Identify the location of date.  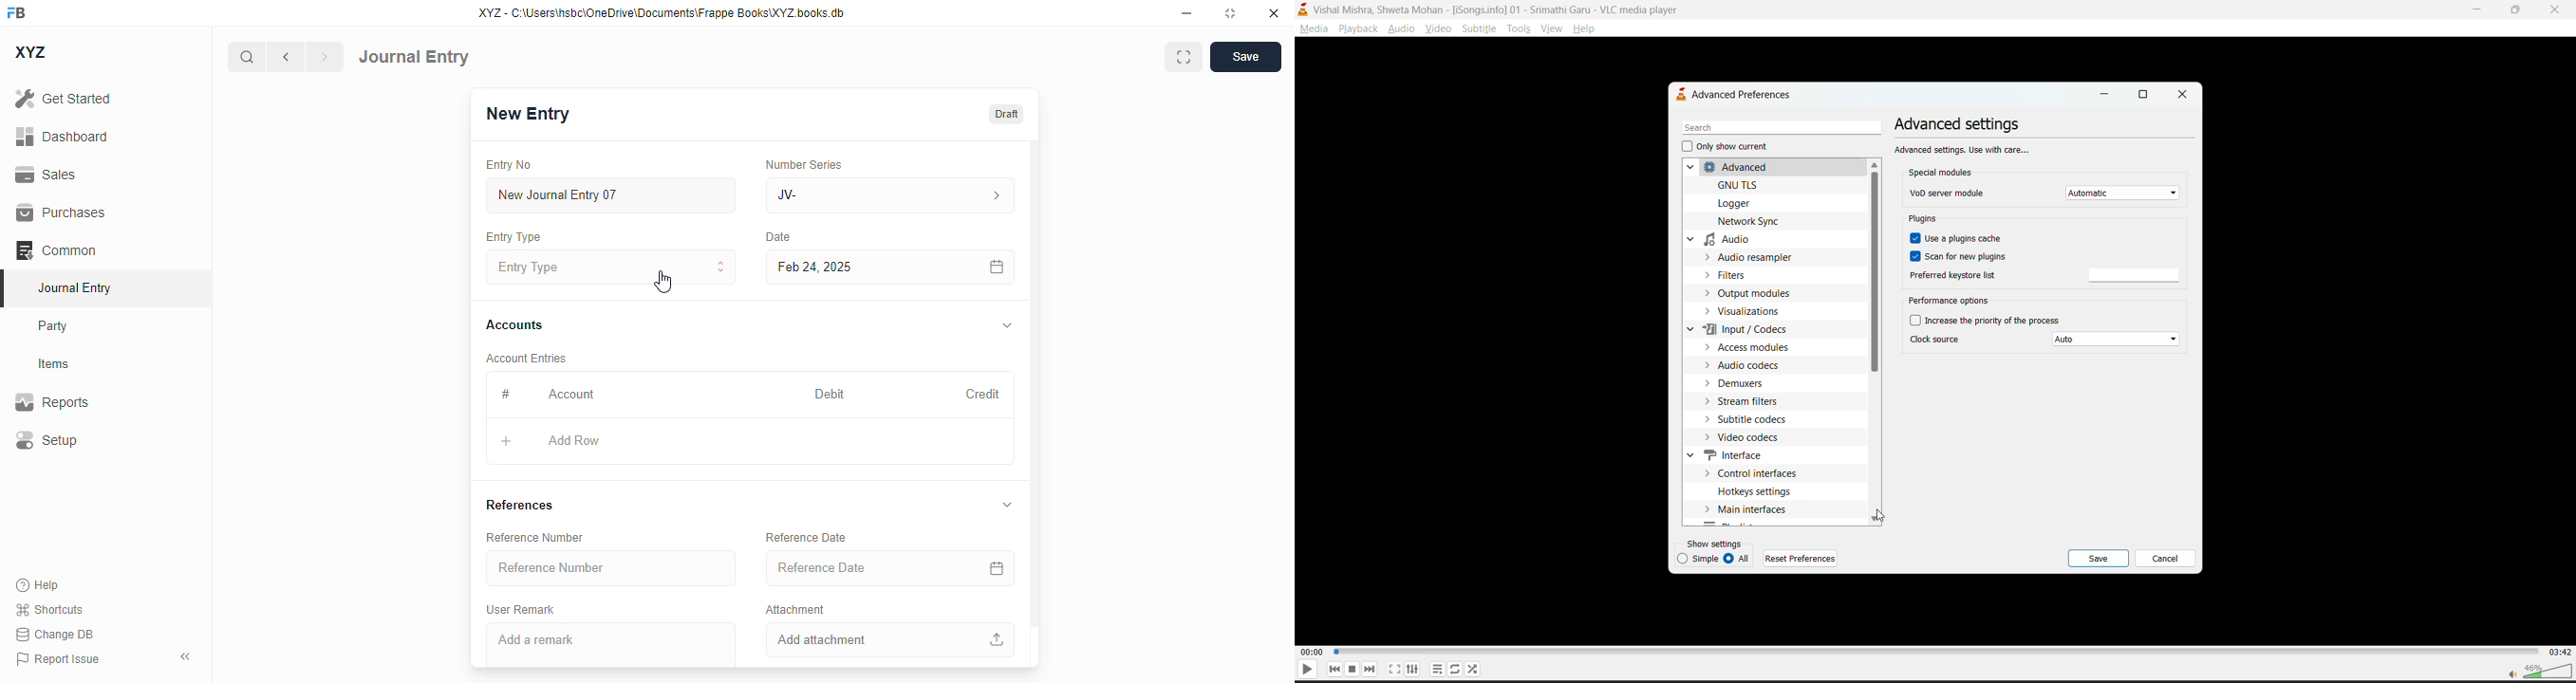
(778, 237).